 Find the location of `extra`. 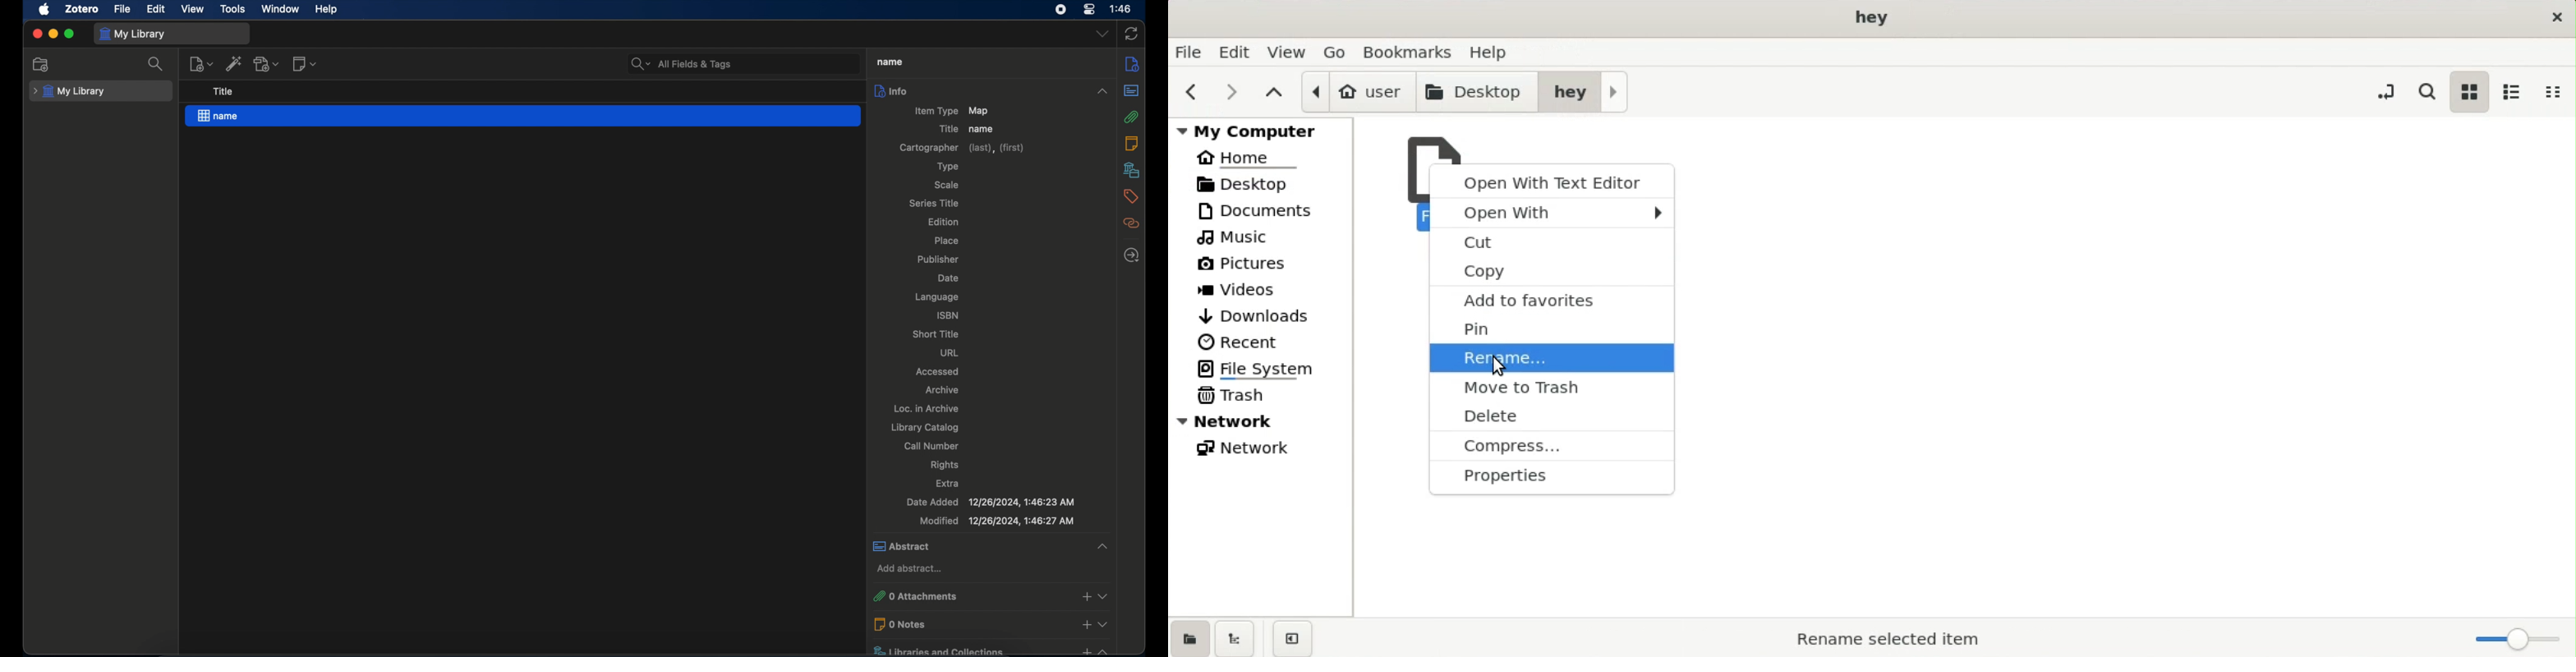

extra is located at coordinates (950, 484).